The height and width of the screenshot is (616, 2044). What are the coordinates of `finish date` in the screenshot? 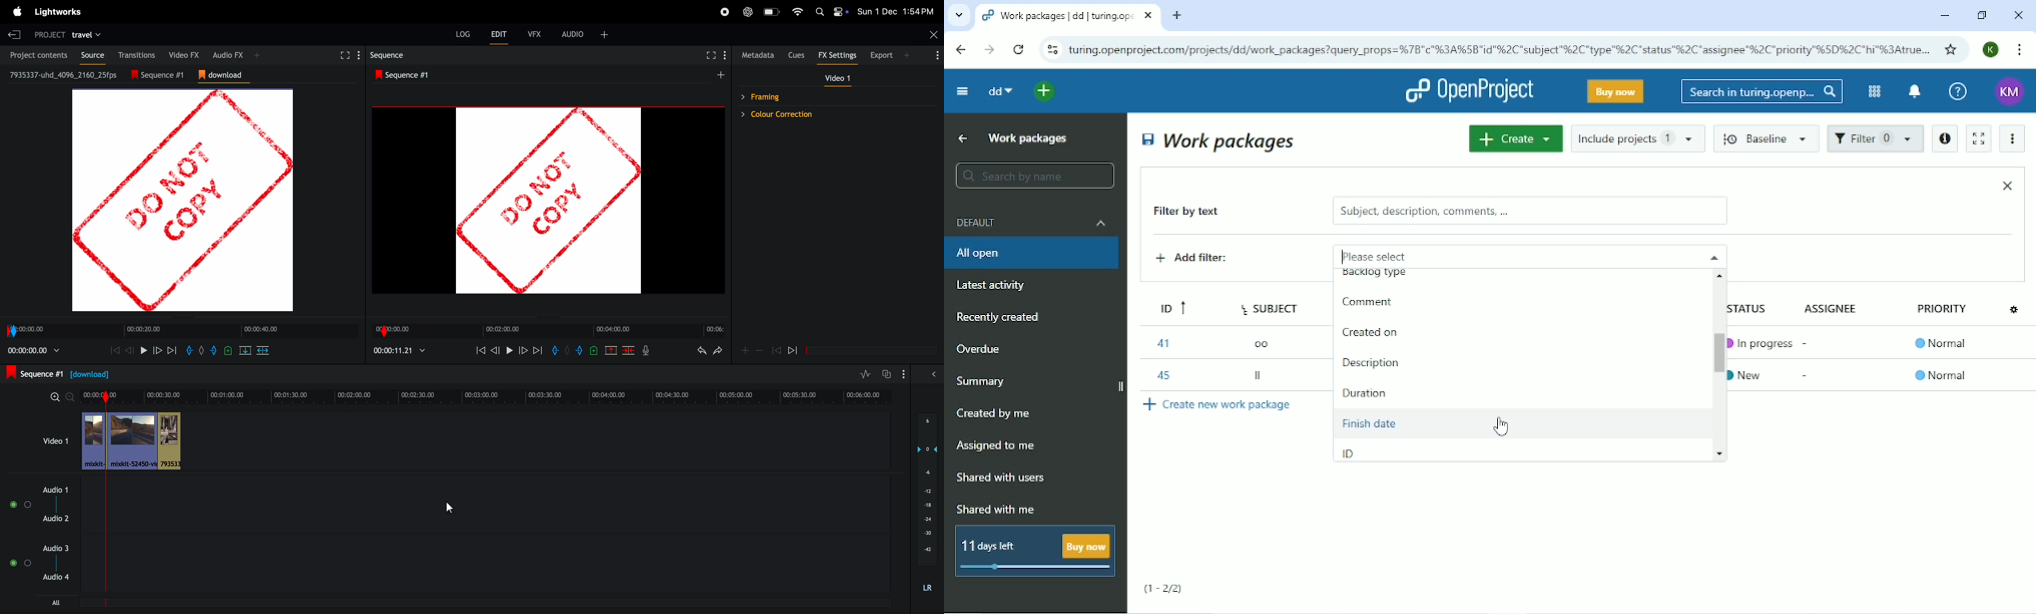 It's located at (1501, 421).